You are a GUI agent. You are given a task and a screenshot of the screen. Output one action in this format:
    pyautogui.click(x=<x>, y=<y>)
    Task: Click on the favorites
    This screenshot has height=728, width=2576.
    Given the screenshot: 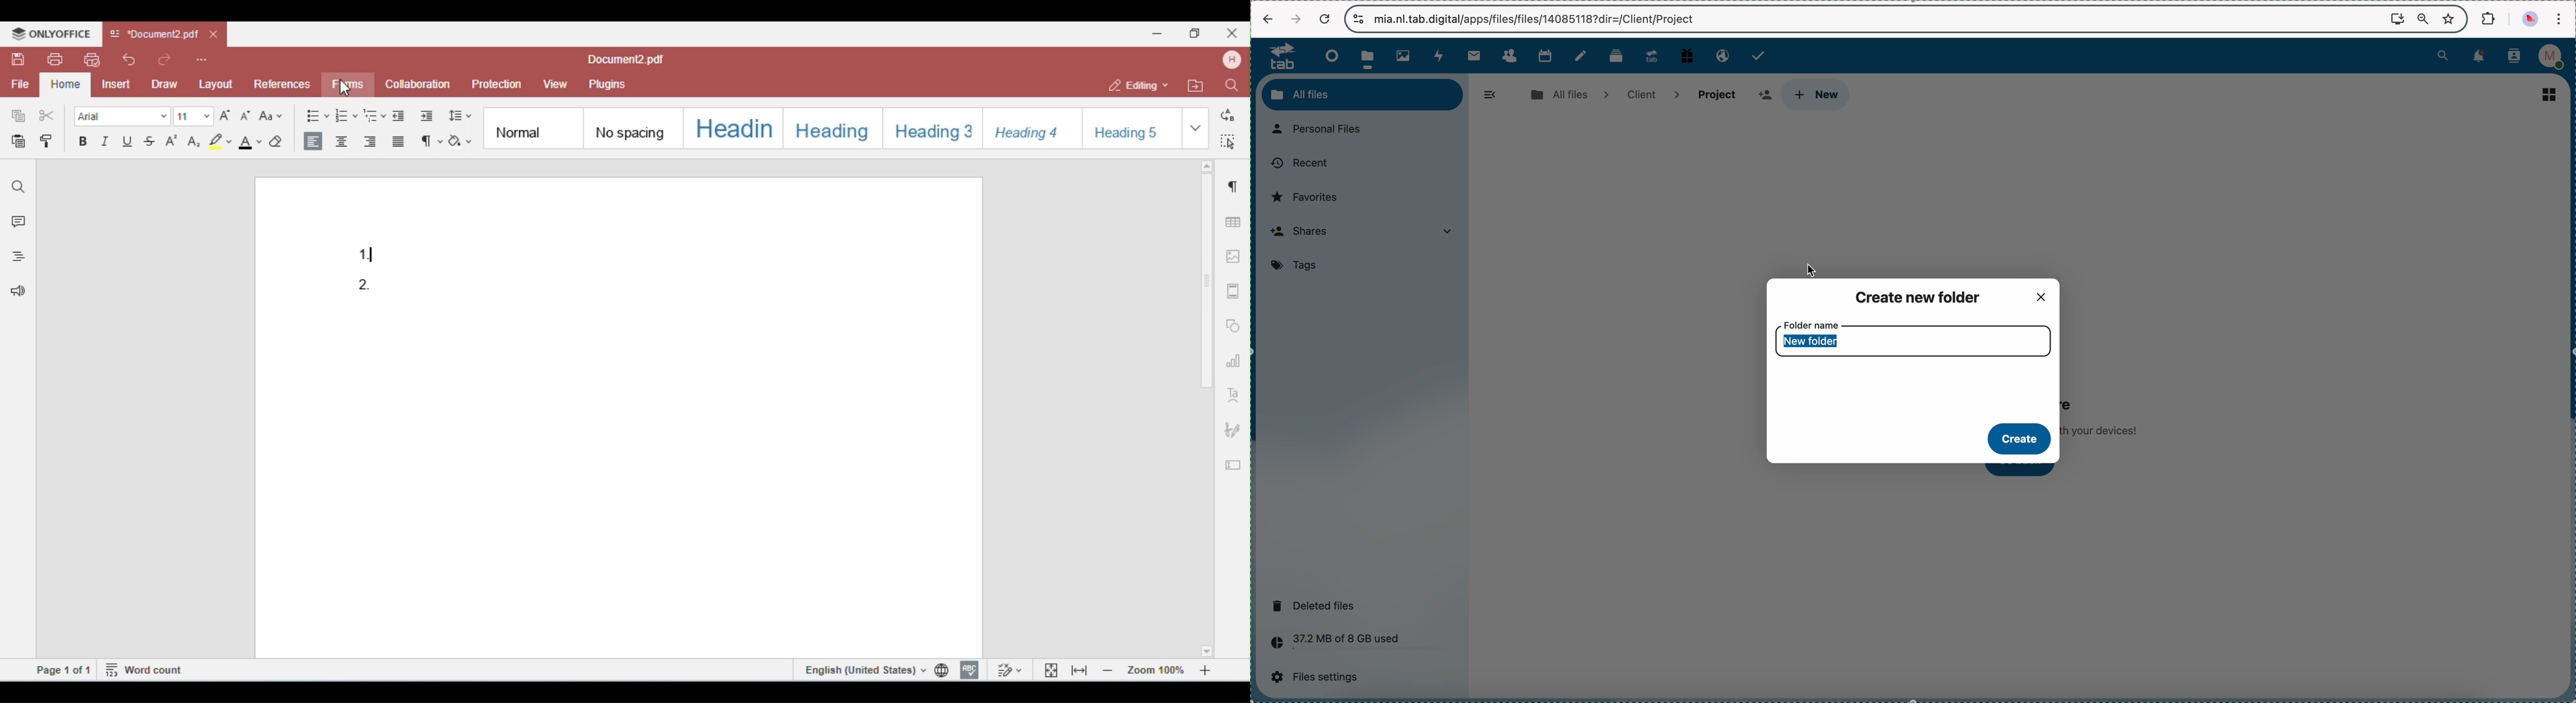 What is the action you would take?
    pyautogui.click(x=2450, y=18)
    